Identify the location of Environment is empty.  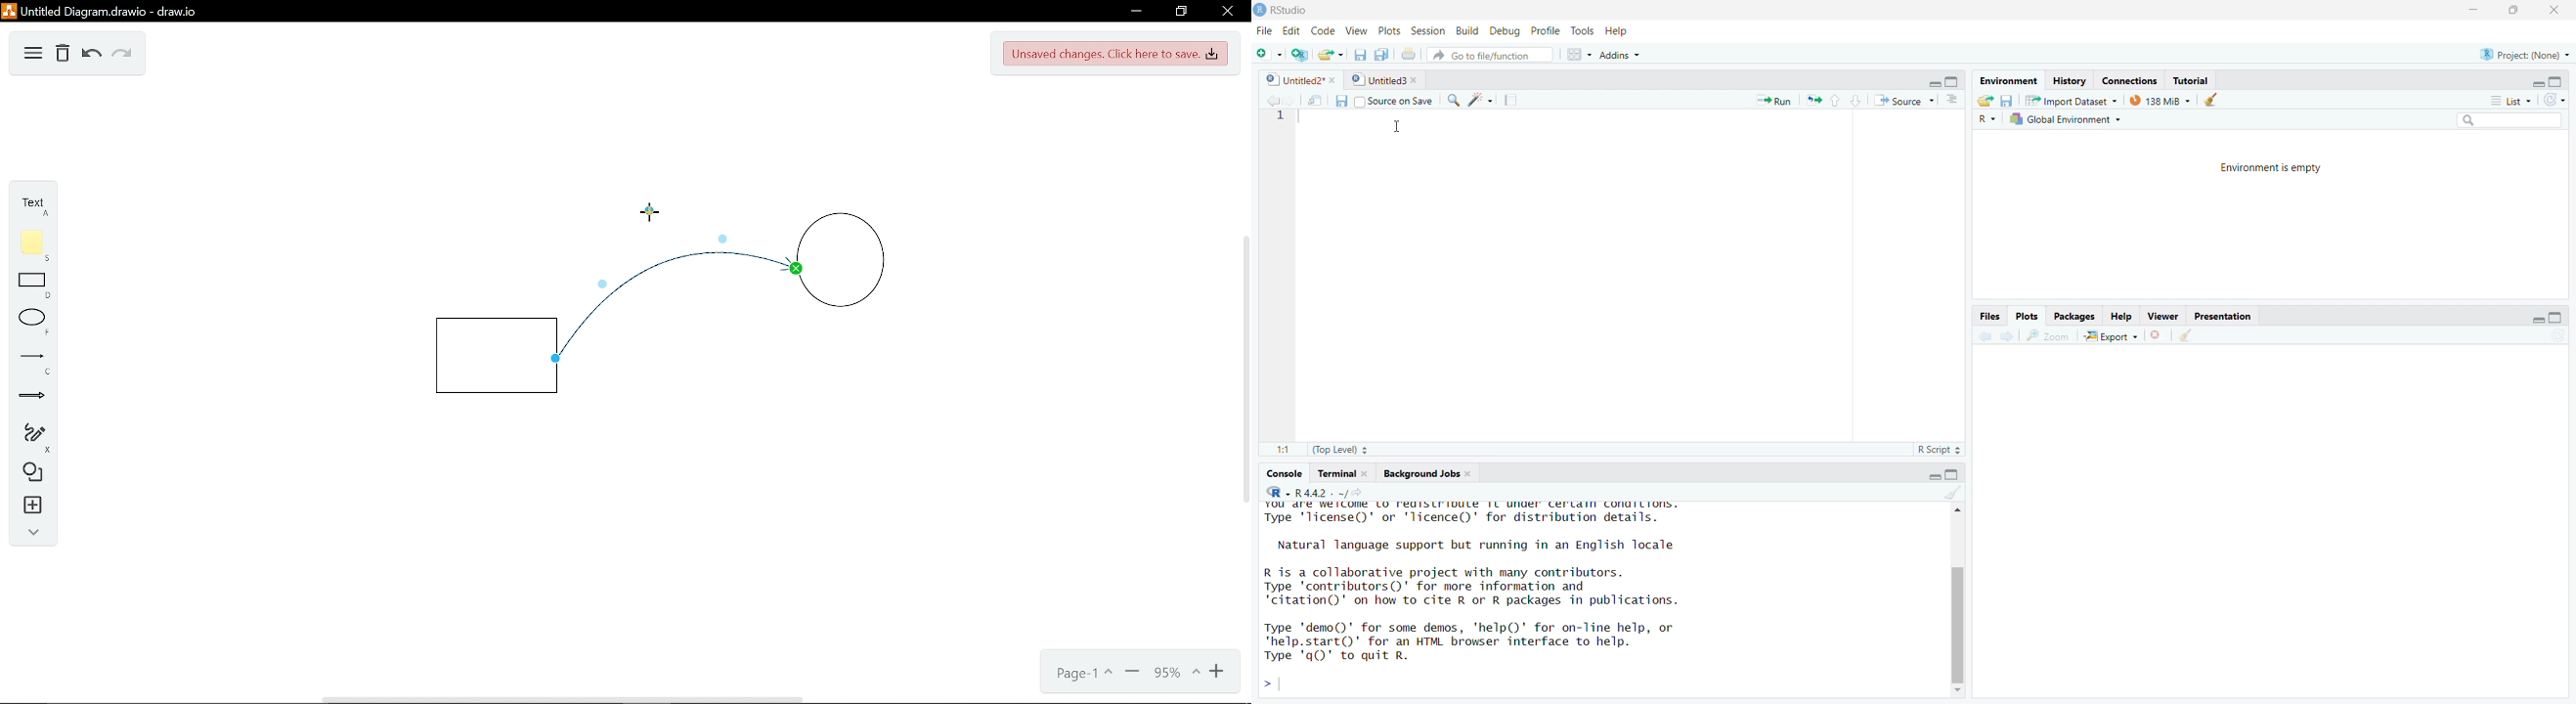
(2271, 169).